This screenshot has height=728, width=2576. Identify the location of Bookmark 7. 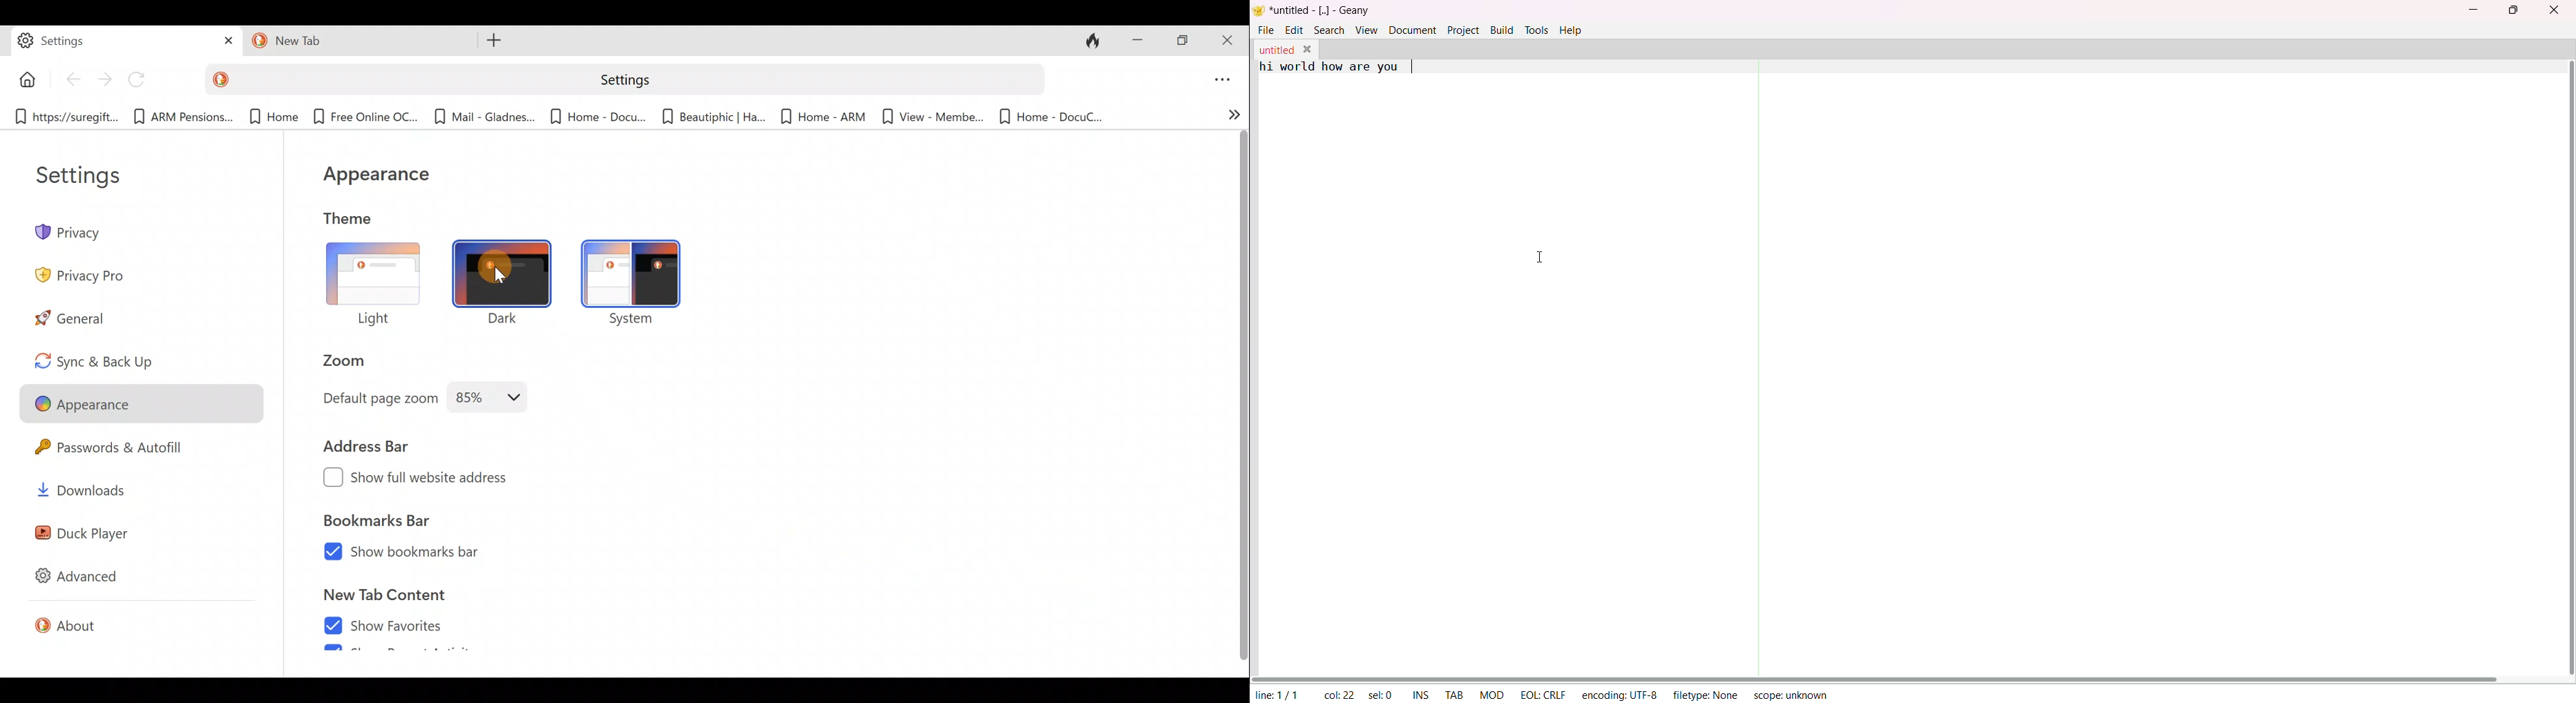
(712, 118).